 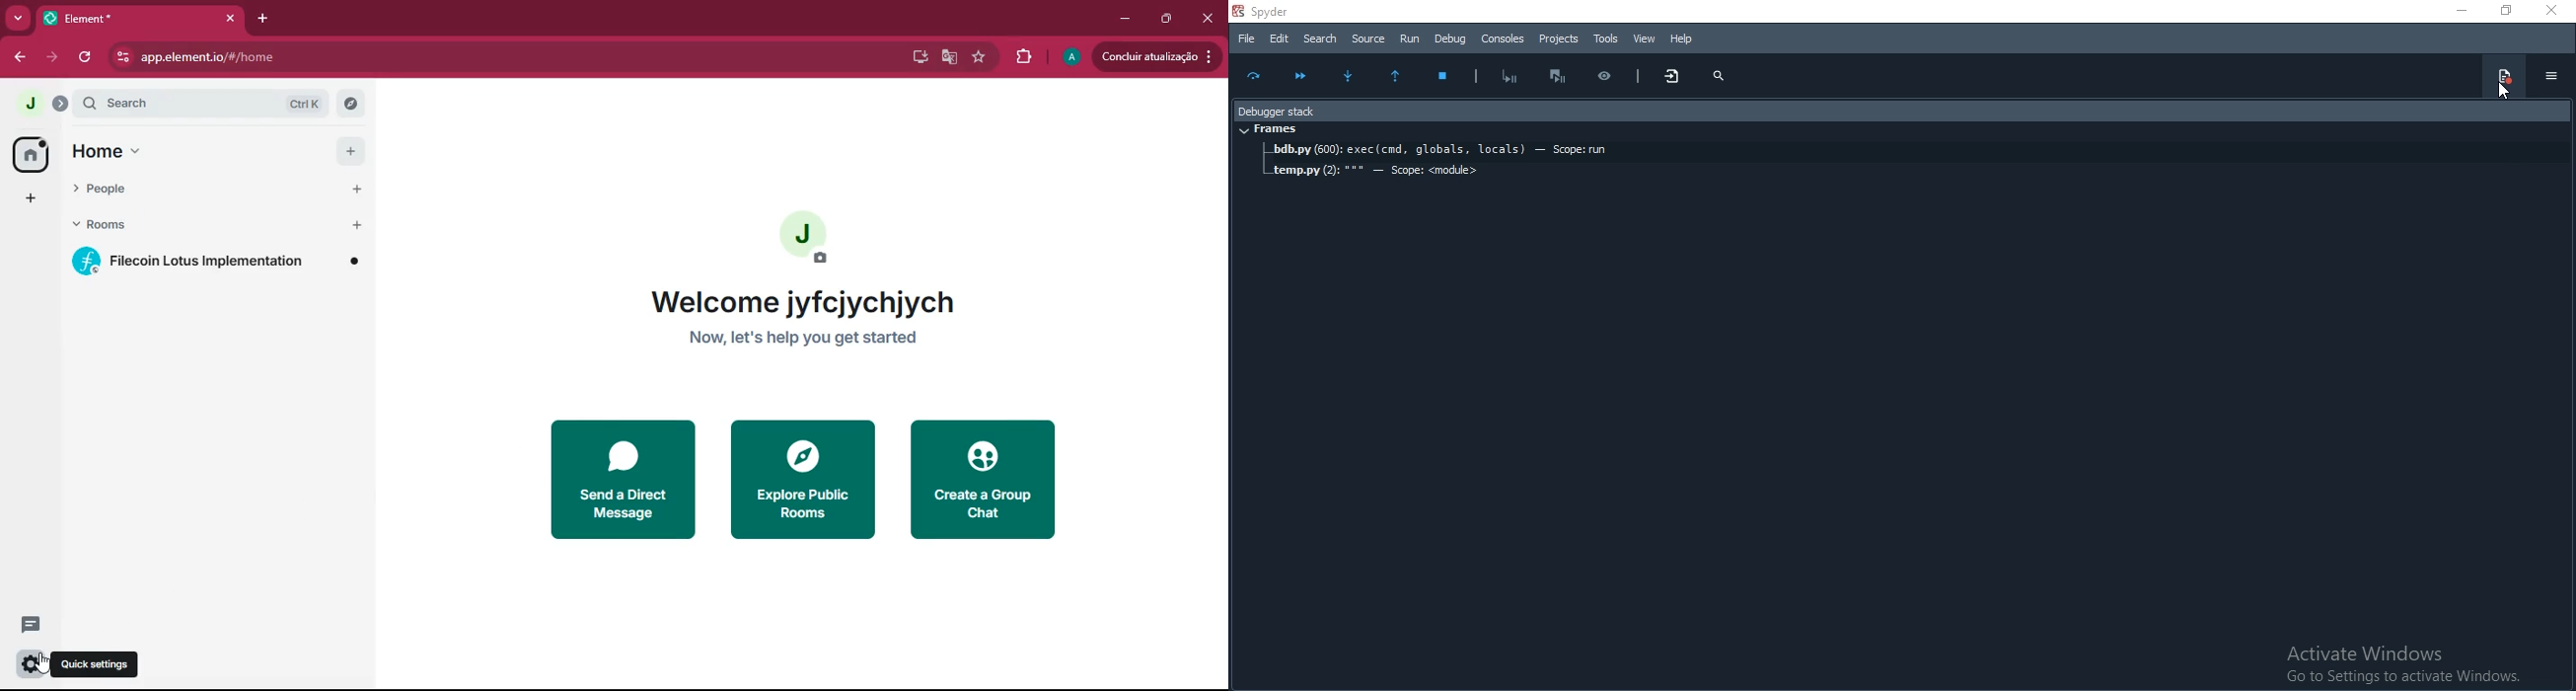 What do you see at coordinates (219, 226) in the screenshot?
I see `rooms` at bounding box center [219, 226].